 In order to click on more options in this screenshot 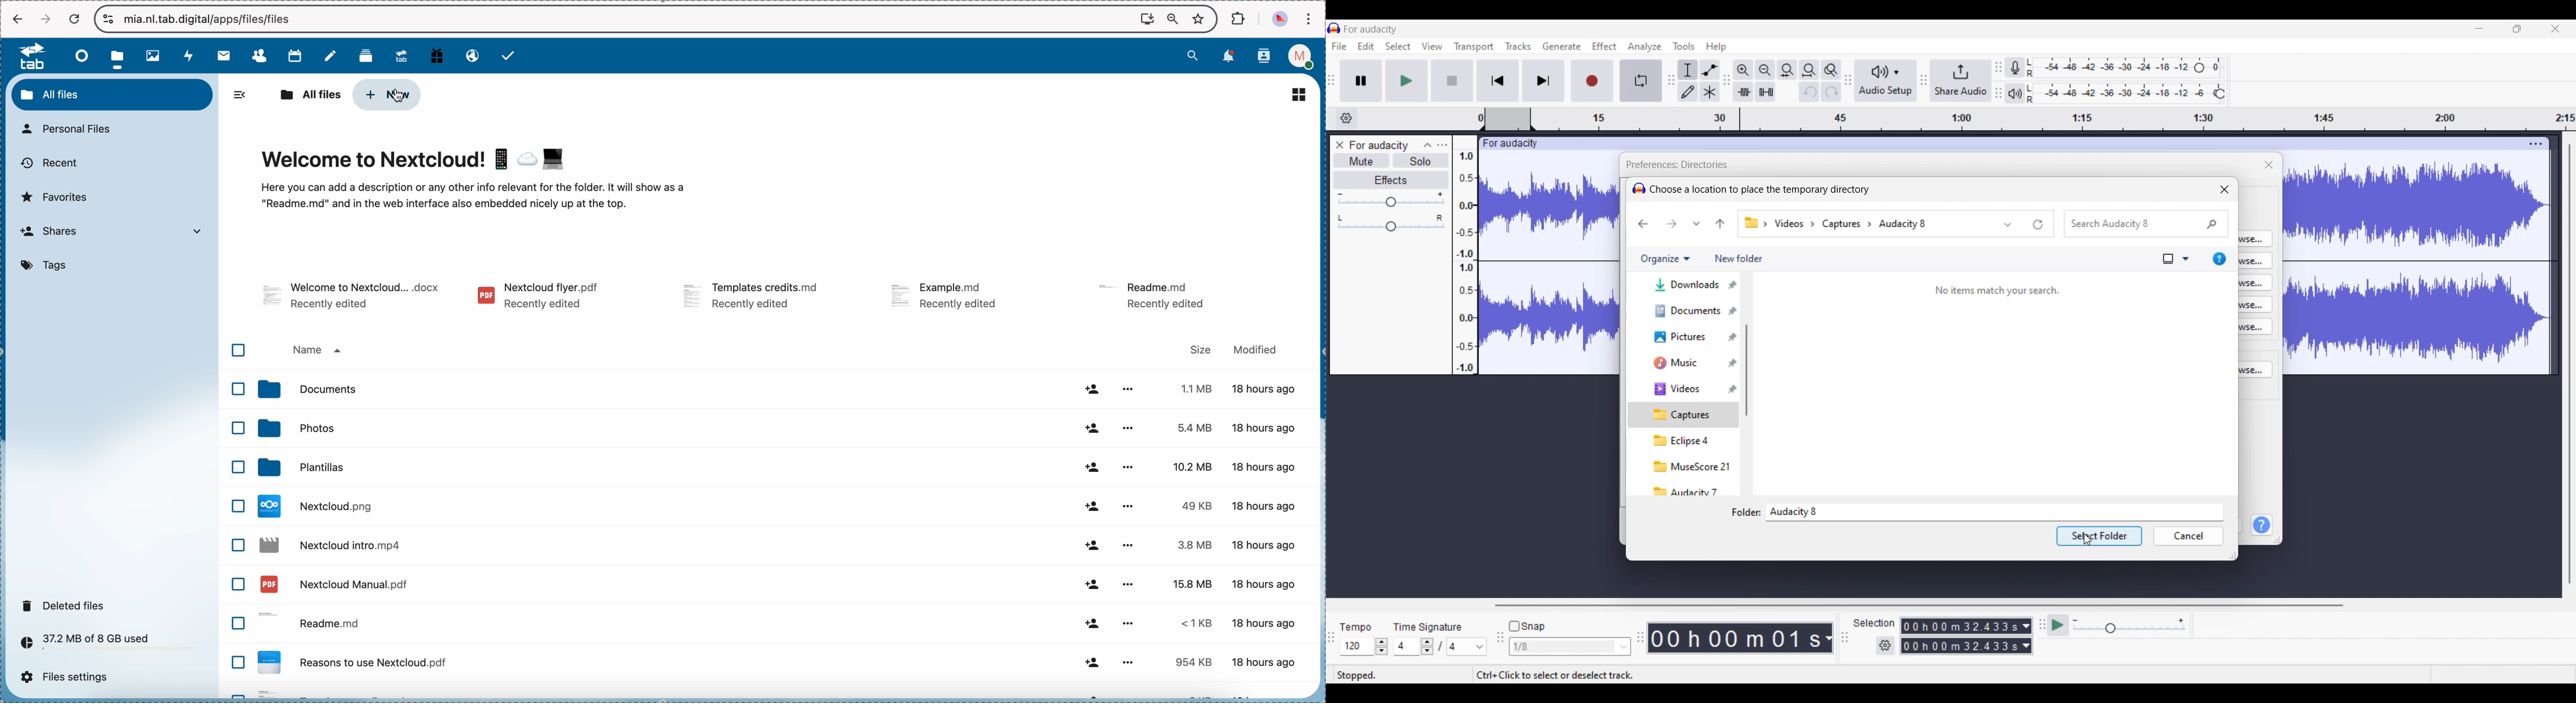, I will do `click(1127, 467)`.